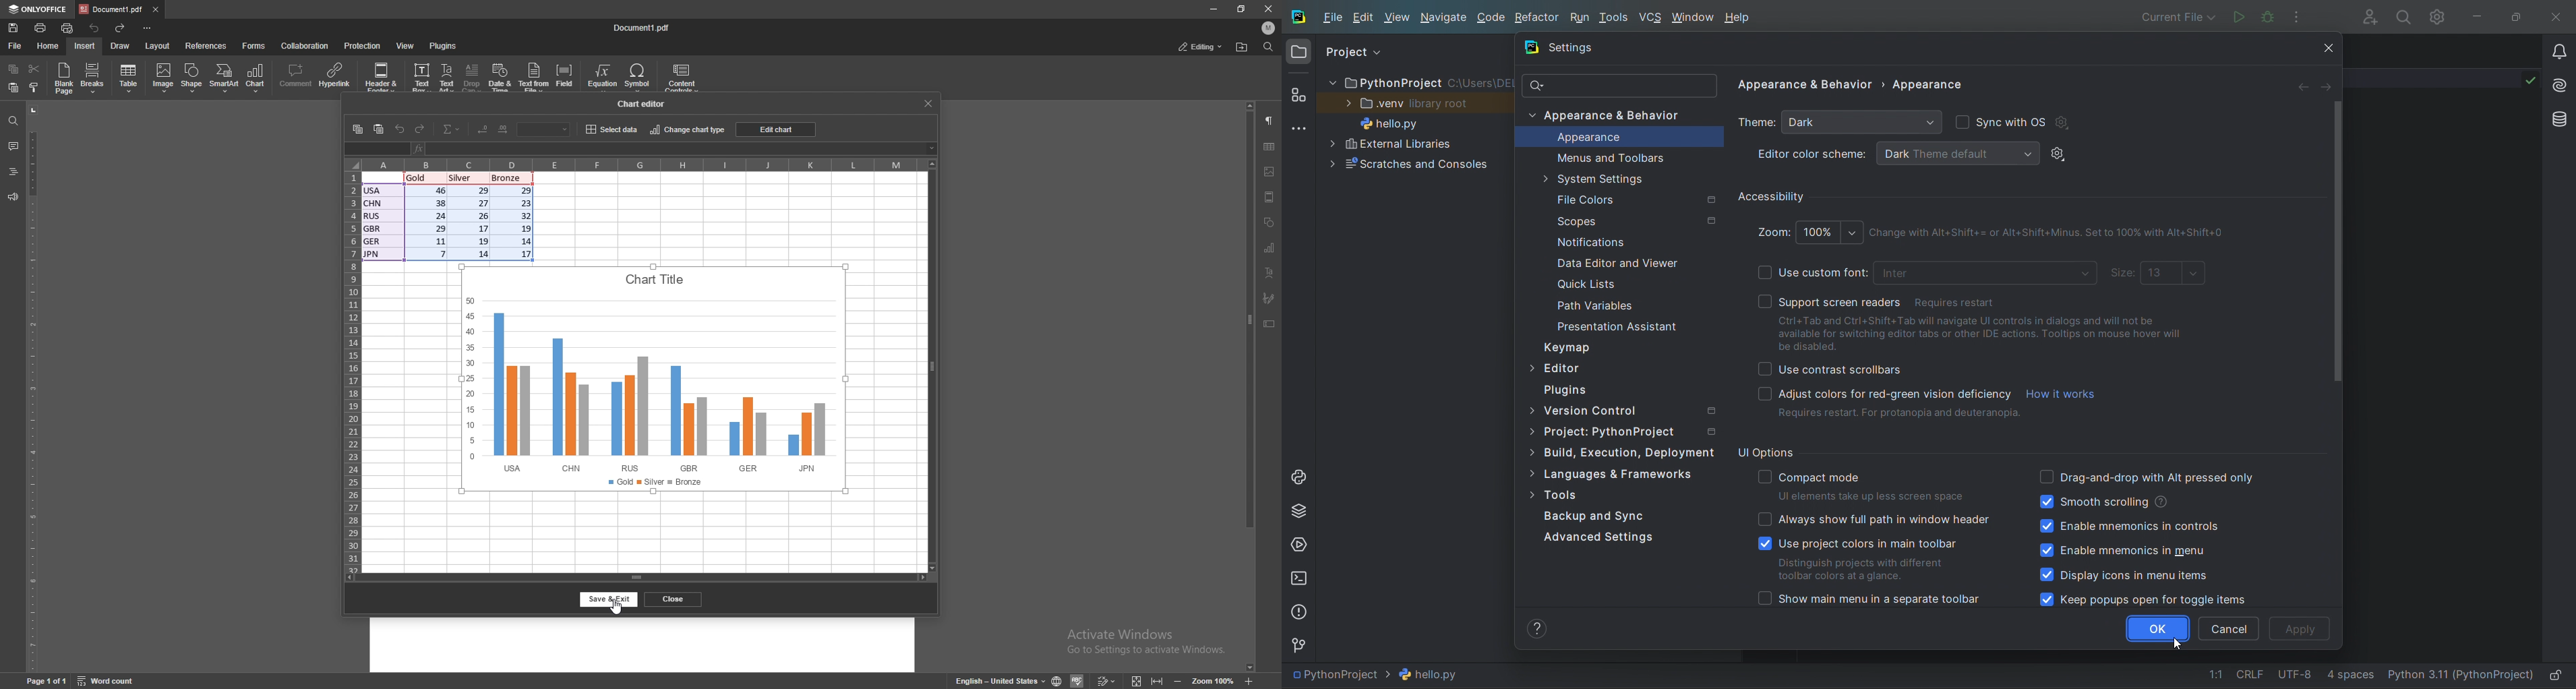 This screenshot has width=2576, height=700. I want to click on CHN, so click(374, 203).